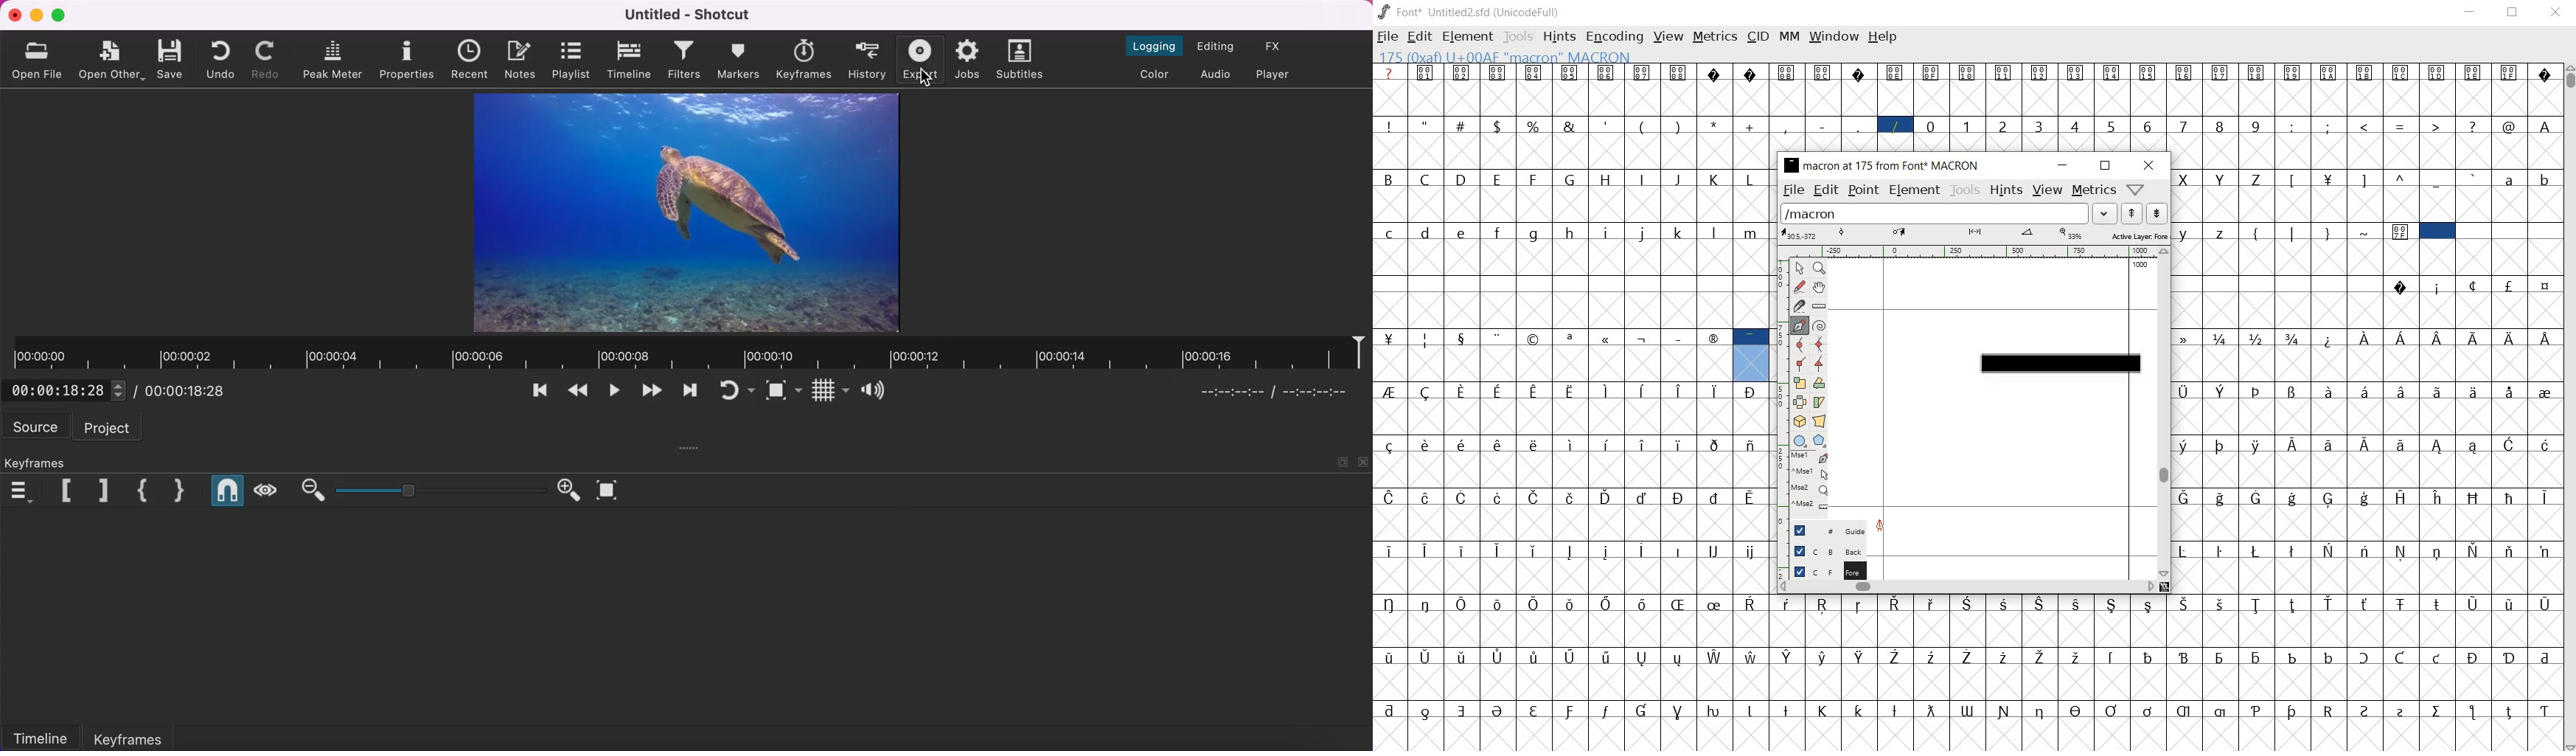 This screenshot has width=2576, height=756. I want to click on Symbol, so click(2328, 74).